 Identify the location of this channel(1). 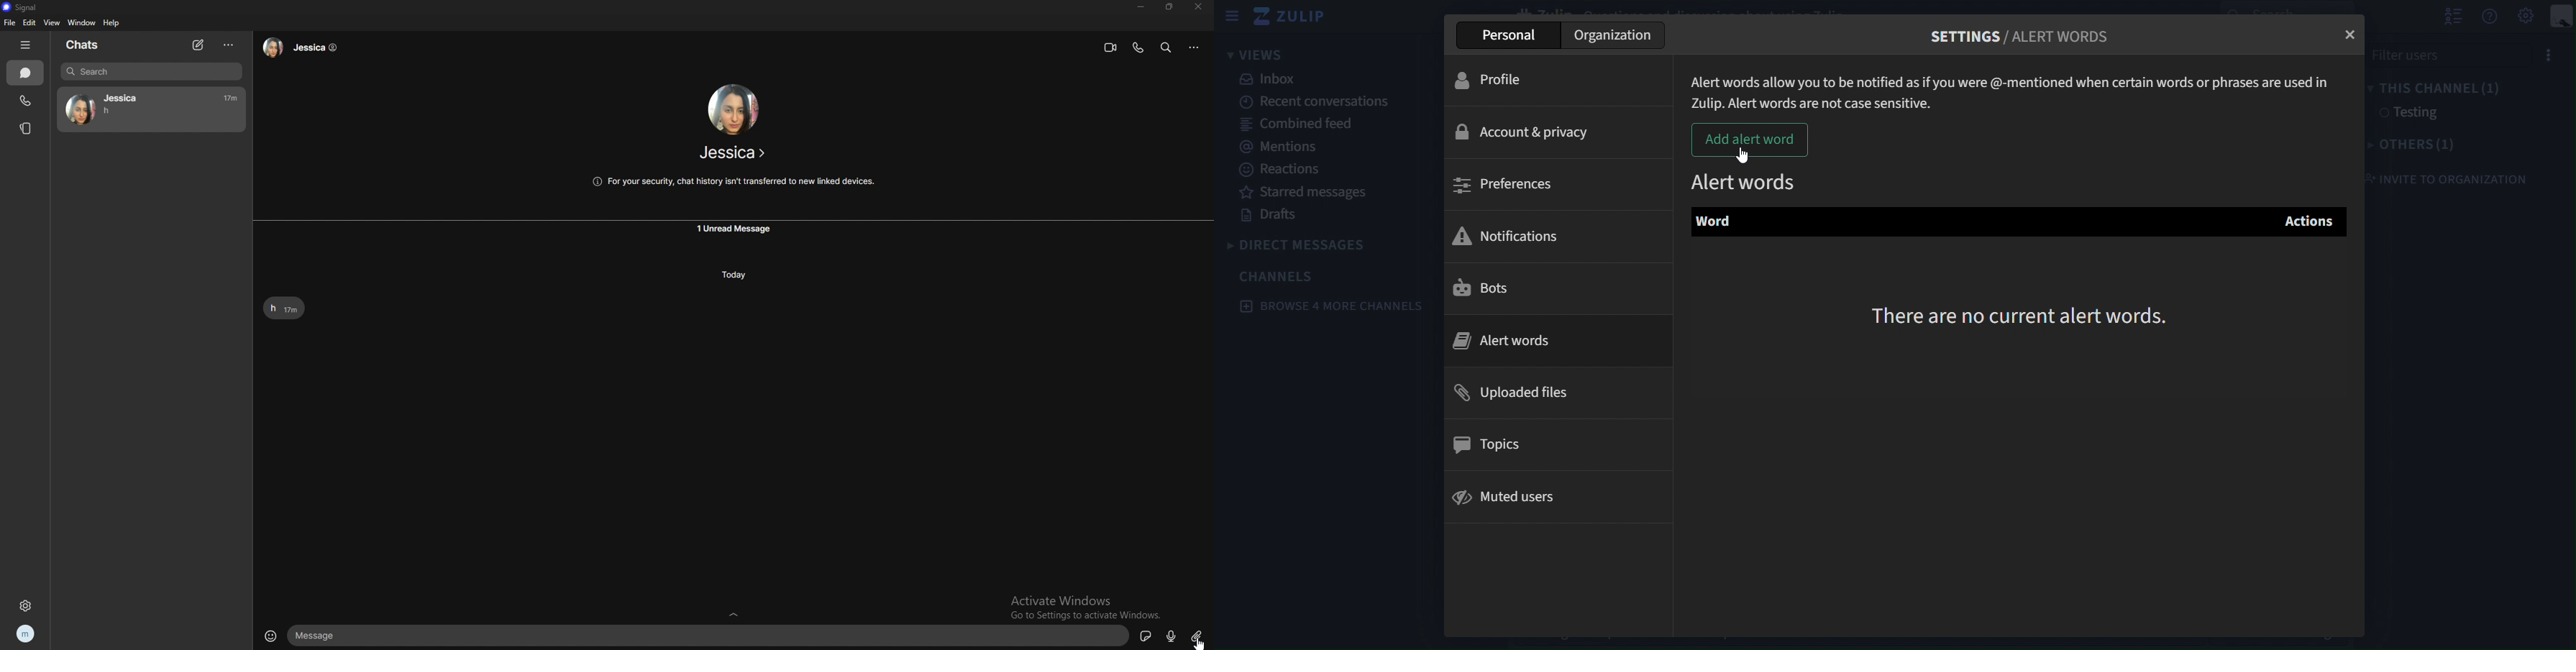
(2437, 88).